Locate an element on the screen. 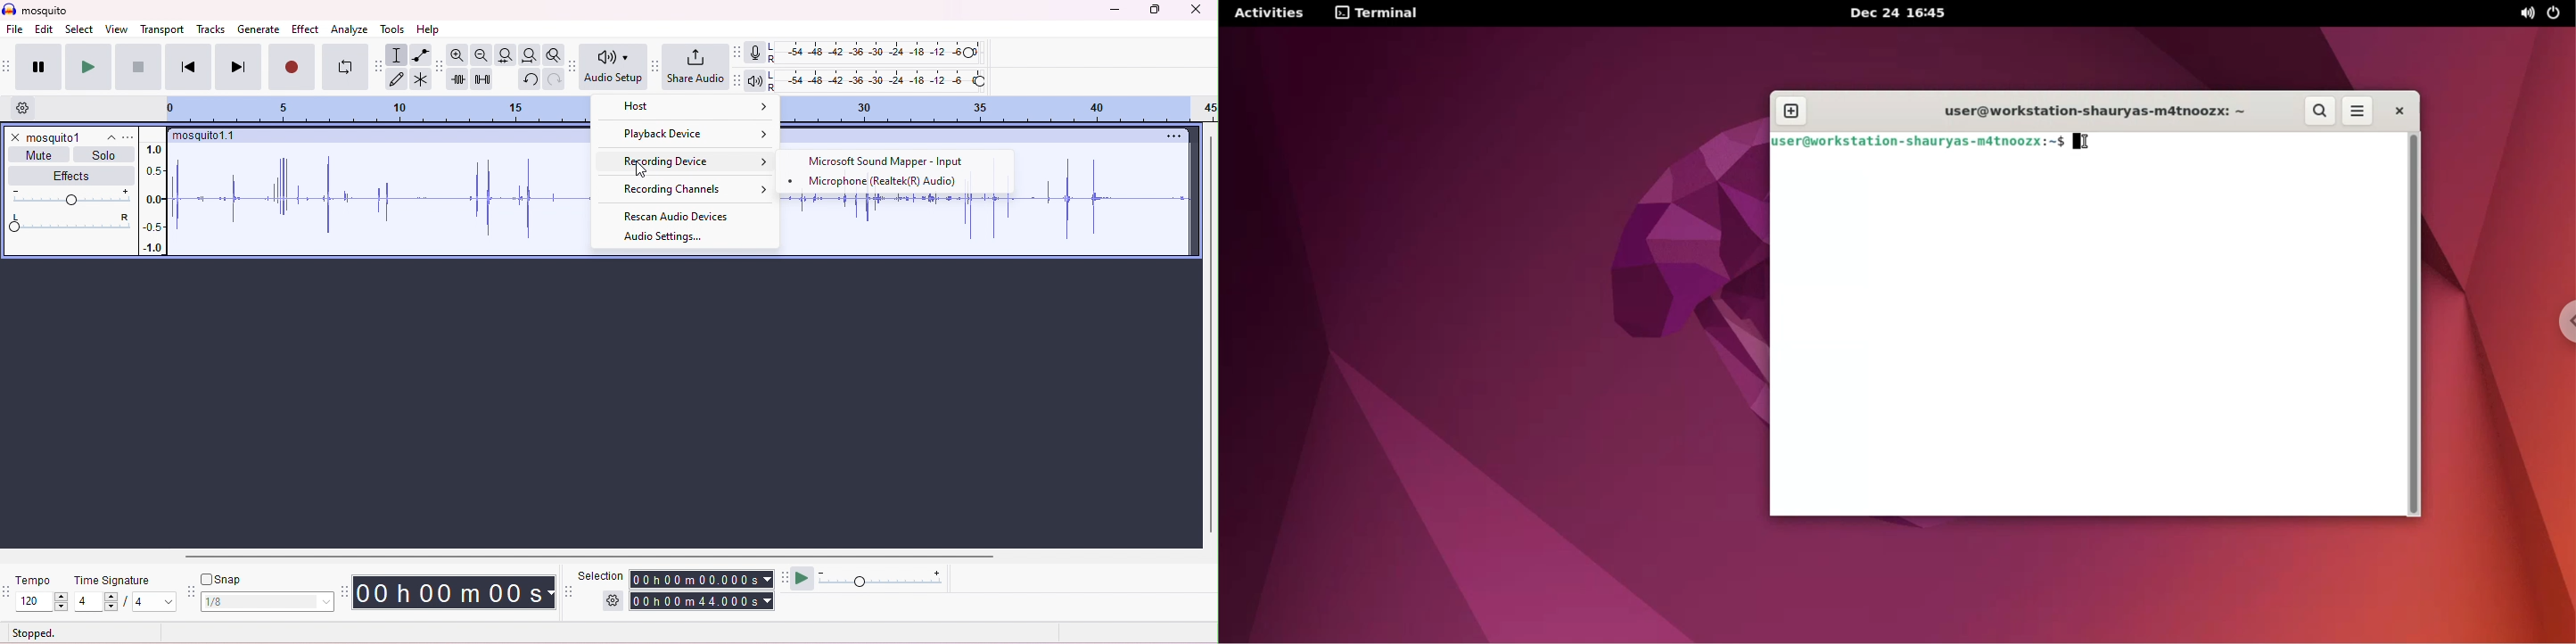  search  is located at coordinates (2322, 111).